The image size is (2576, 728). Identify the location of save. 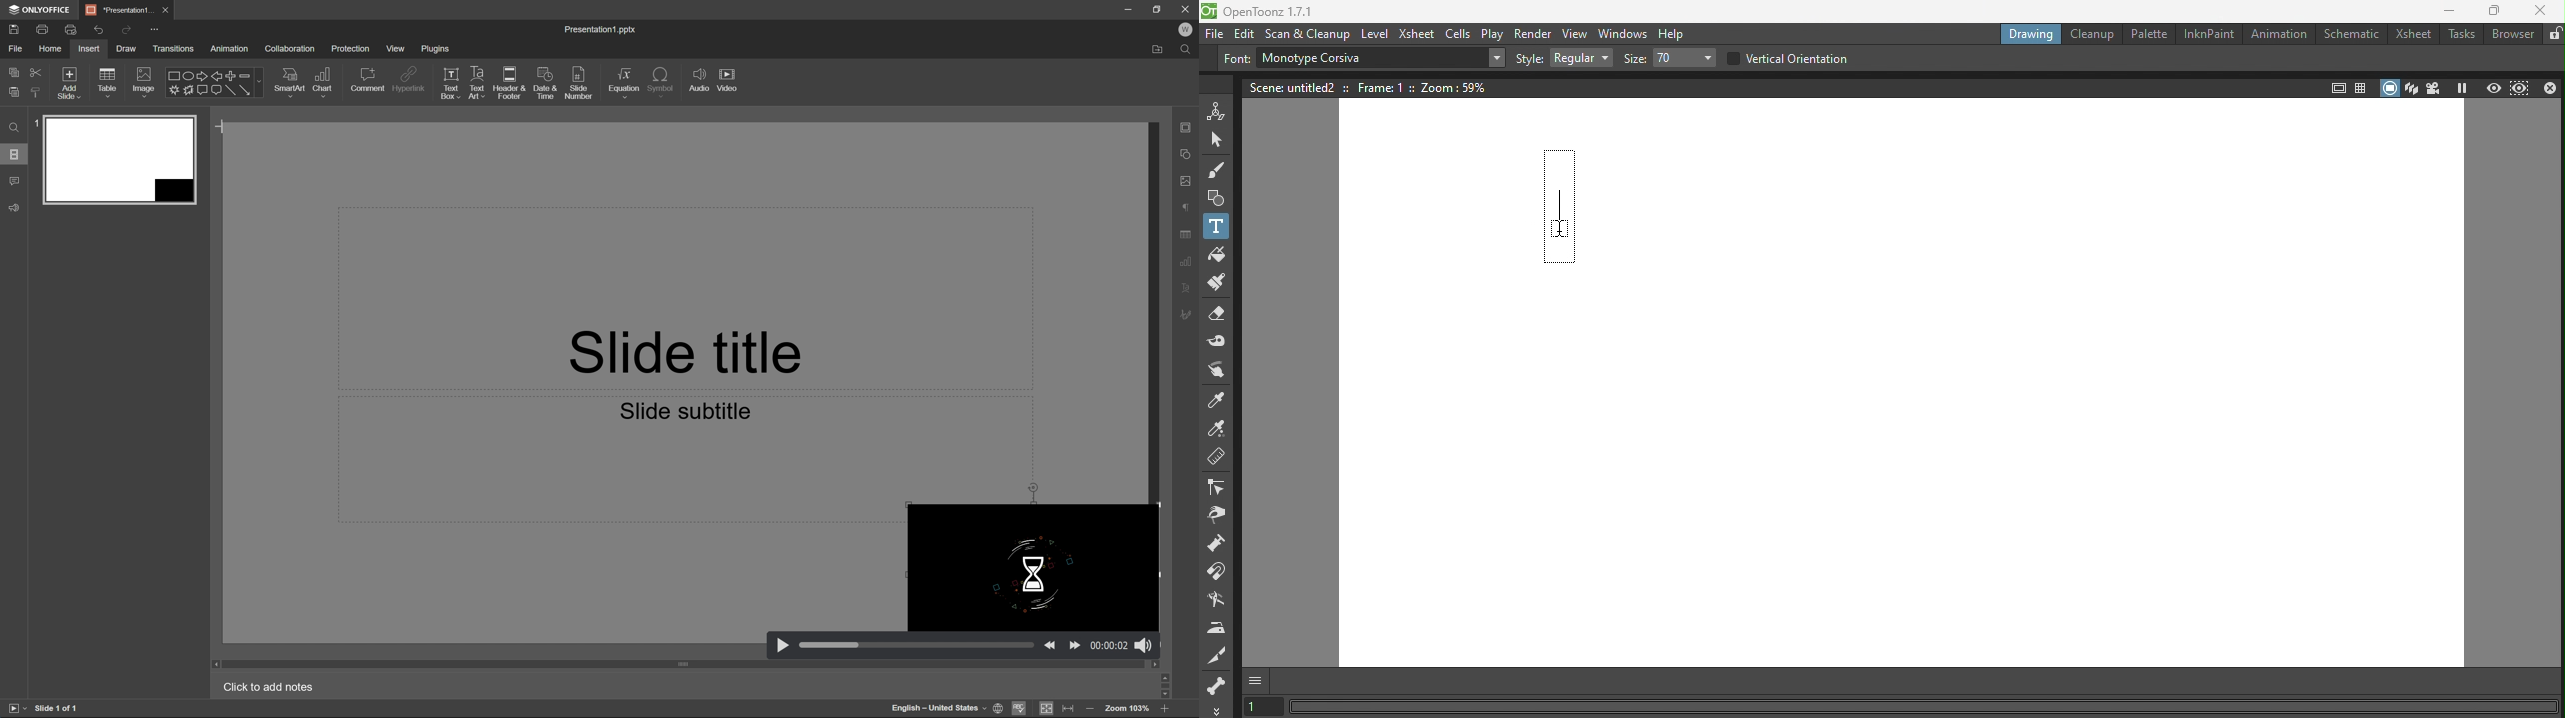
(12, 28).